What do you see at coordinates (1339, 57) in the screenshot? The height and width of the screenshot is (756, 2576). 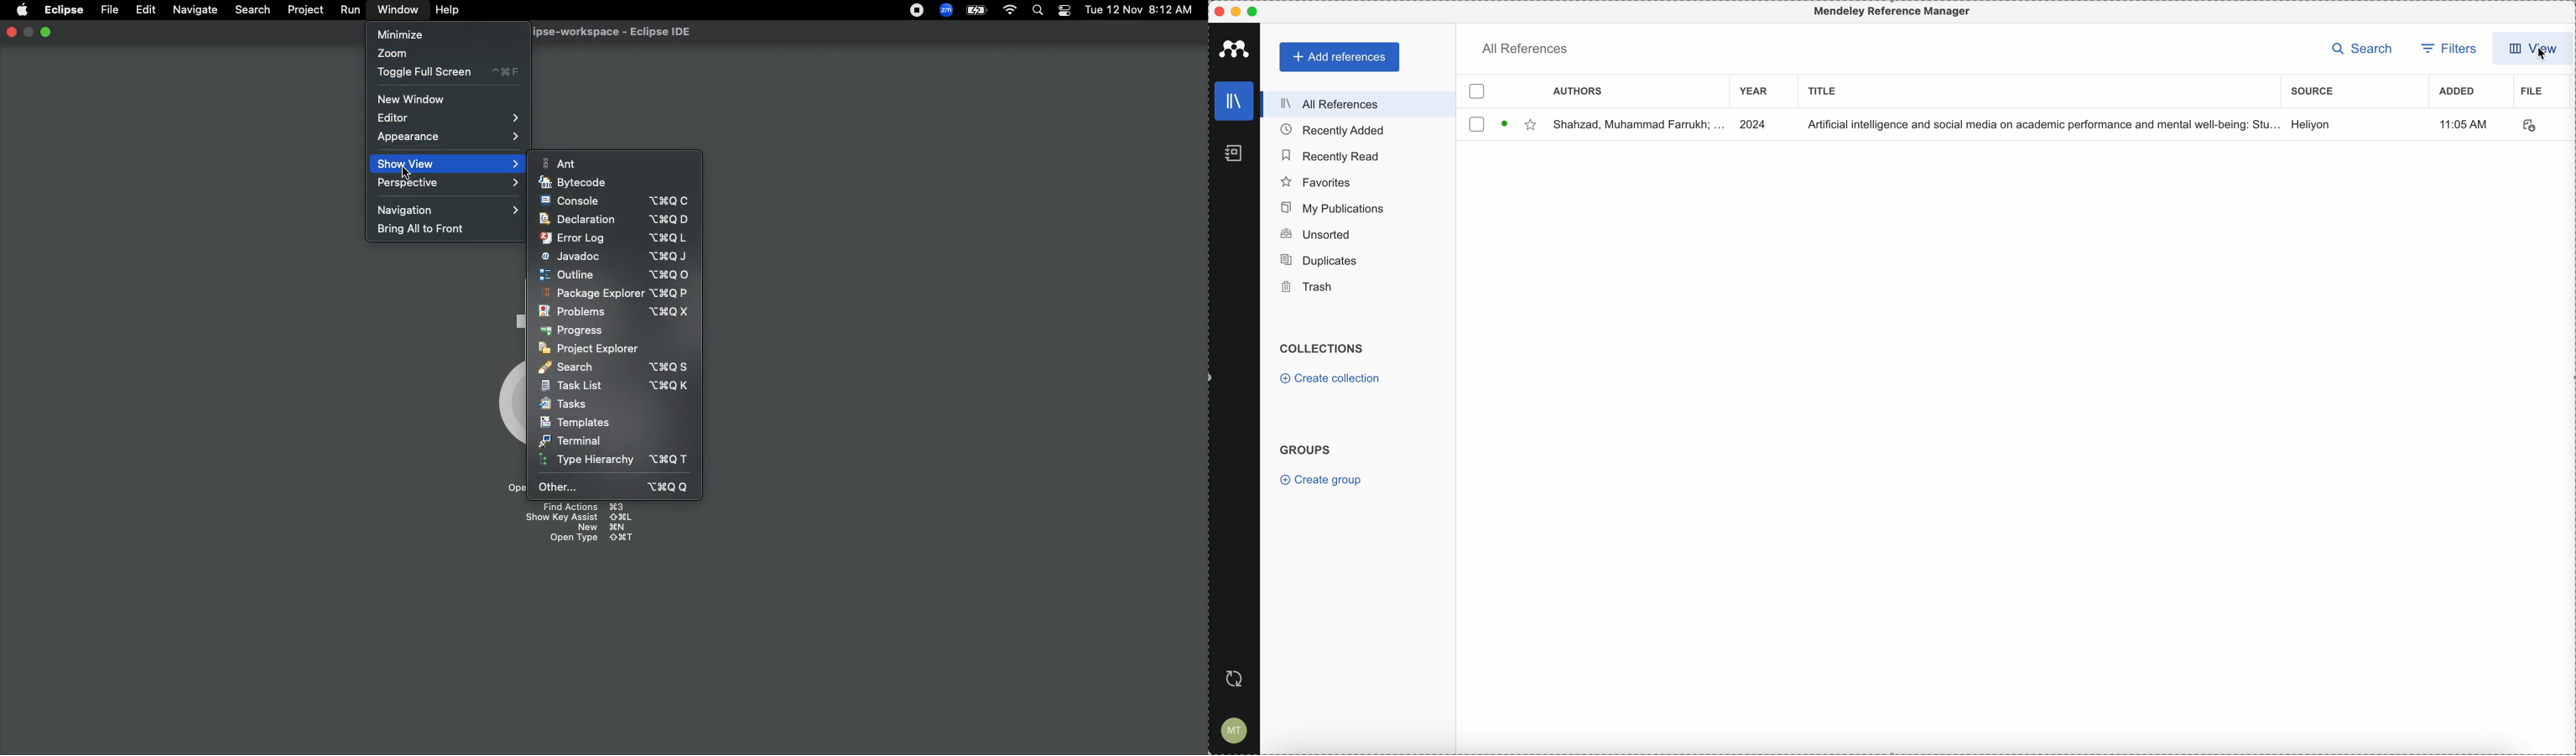 I see `add references` at bounding box center [1339, 57].